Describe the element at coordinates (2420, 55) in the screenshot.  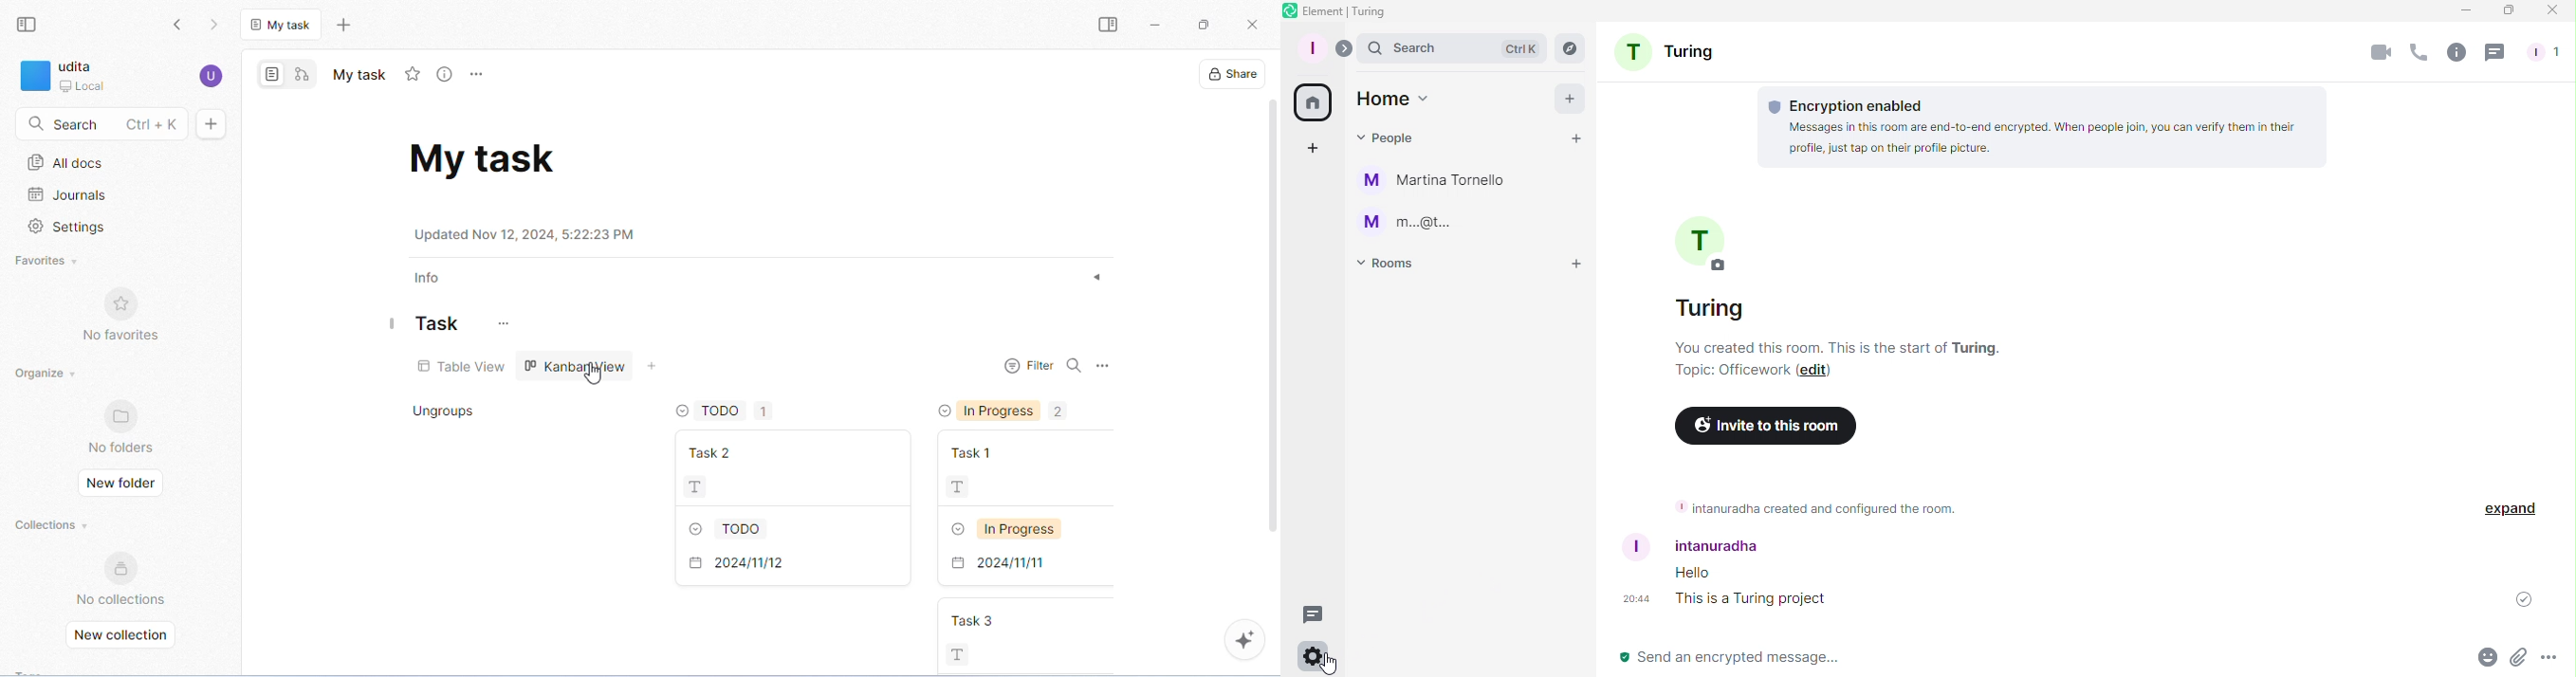
I see `Call` at that location.